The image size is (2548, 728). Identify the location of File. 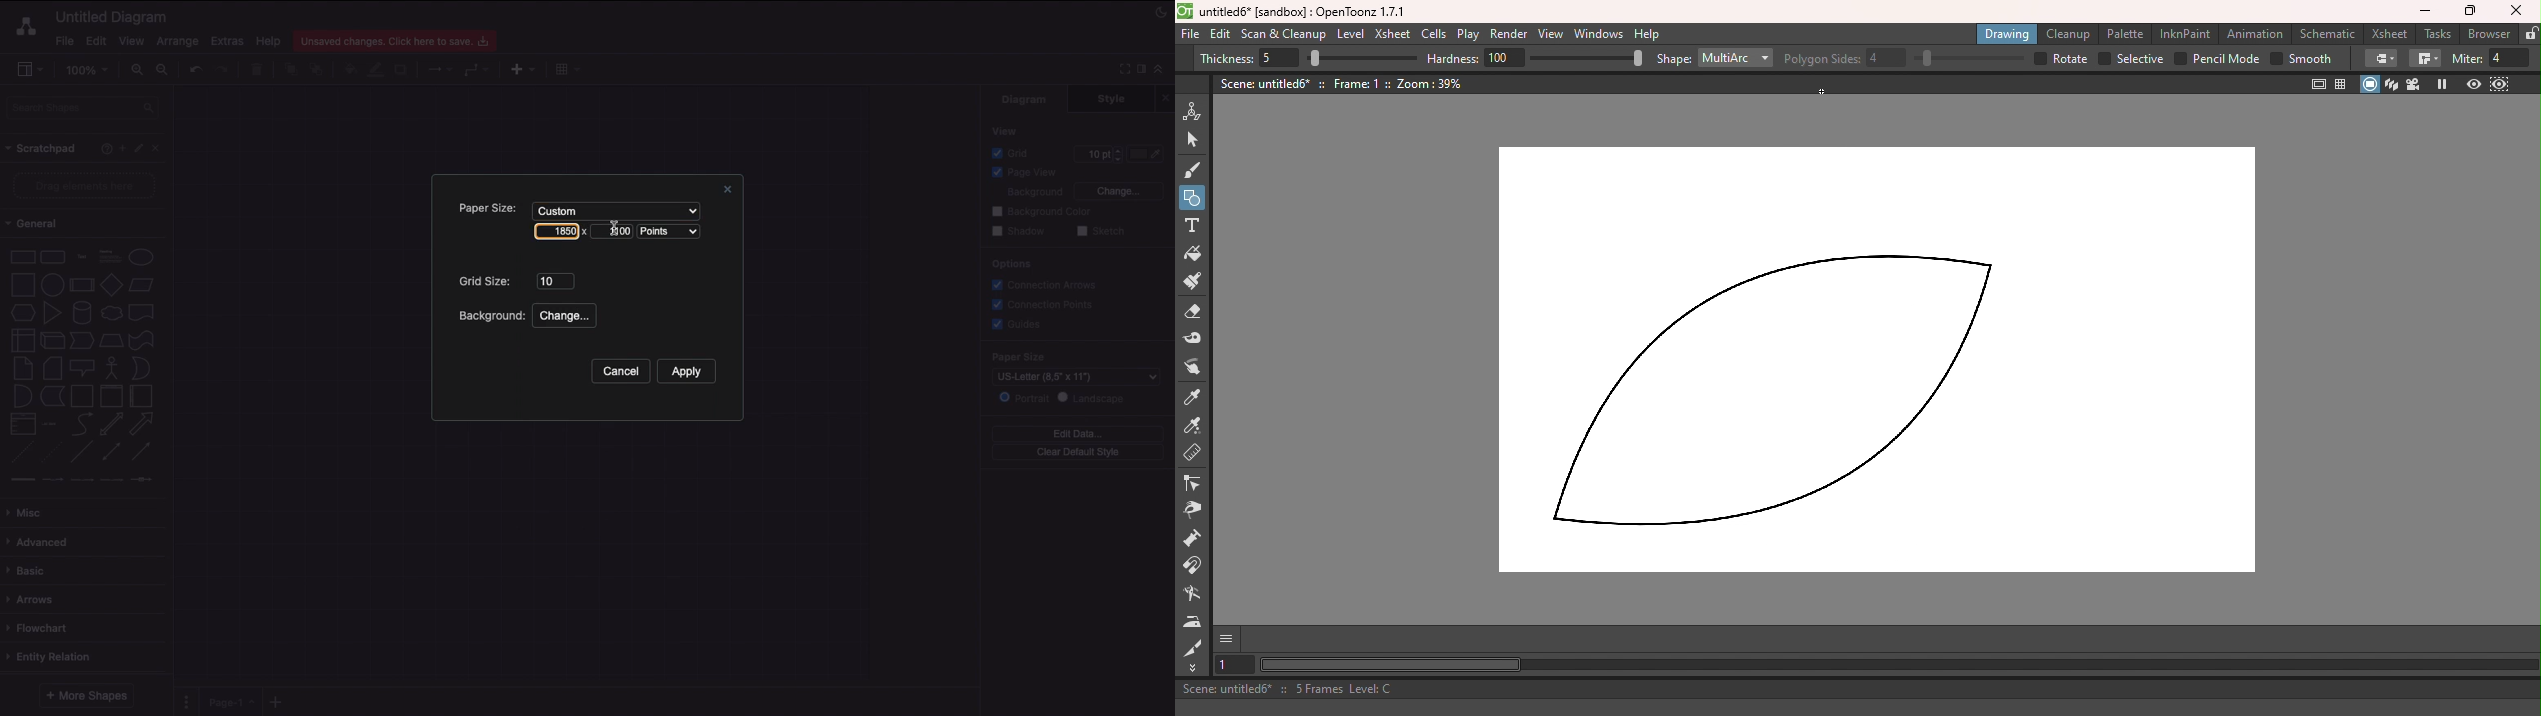
(63, 41).